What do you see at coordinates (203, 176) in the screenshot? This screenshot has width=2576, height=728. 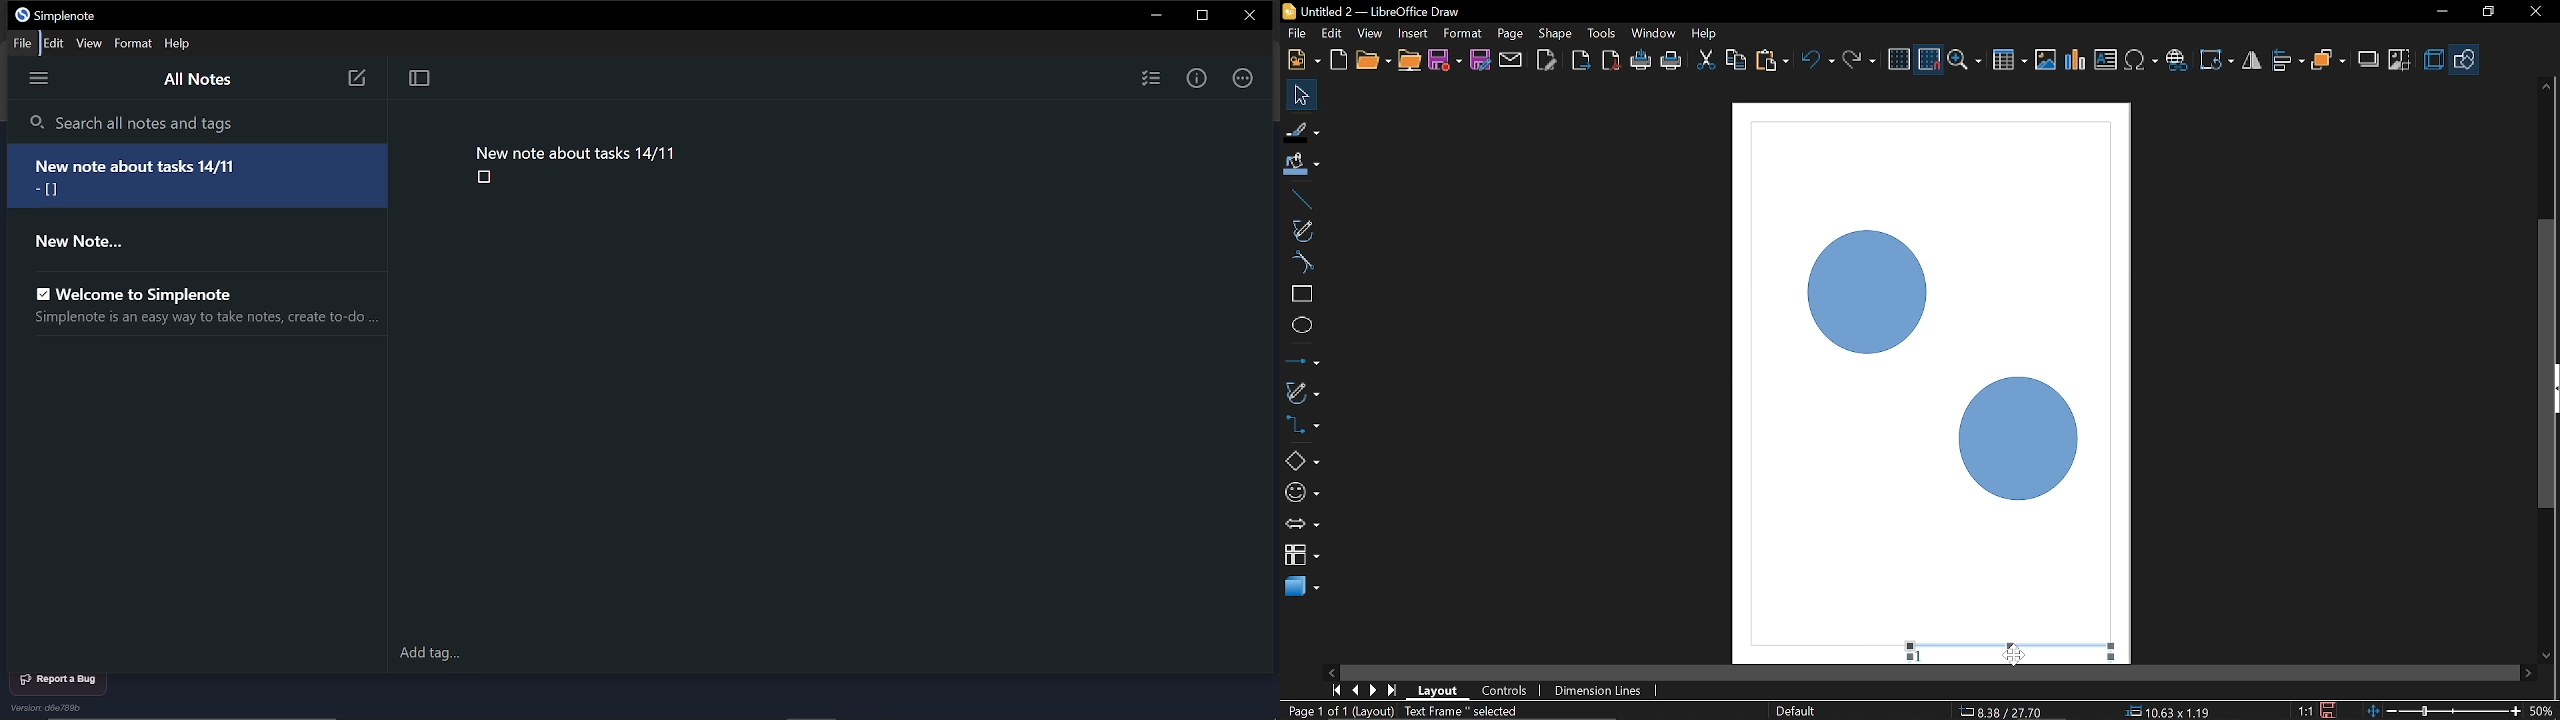 I see `New note about tasks 14/11
= [i]` at bounding box center [203, 176].